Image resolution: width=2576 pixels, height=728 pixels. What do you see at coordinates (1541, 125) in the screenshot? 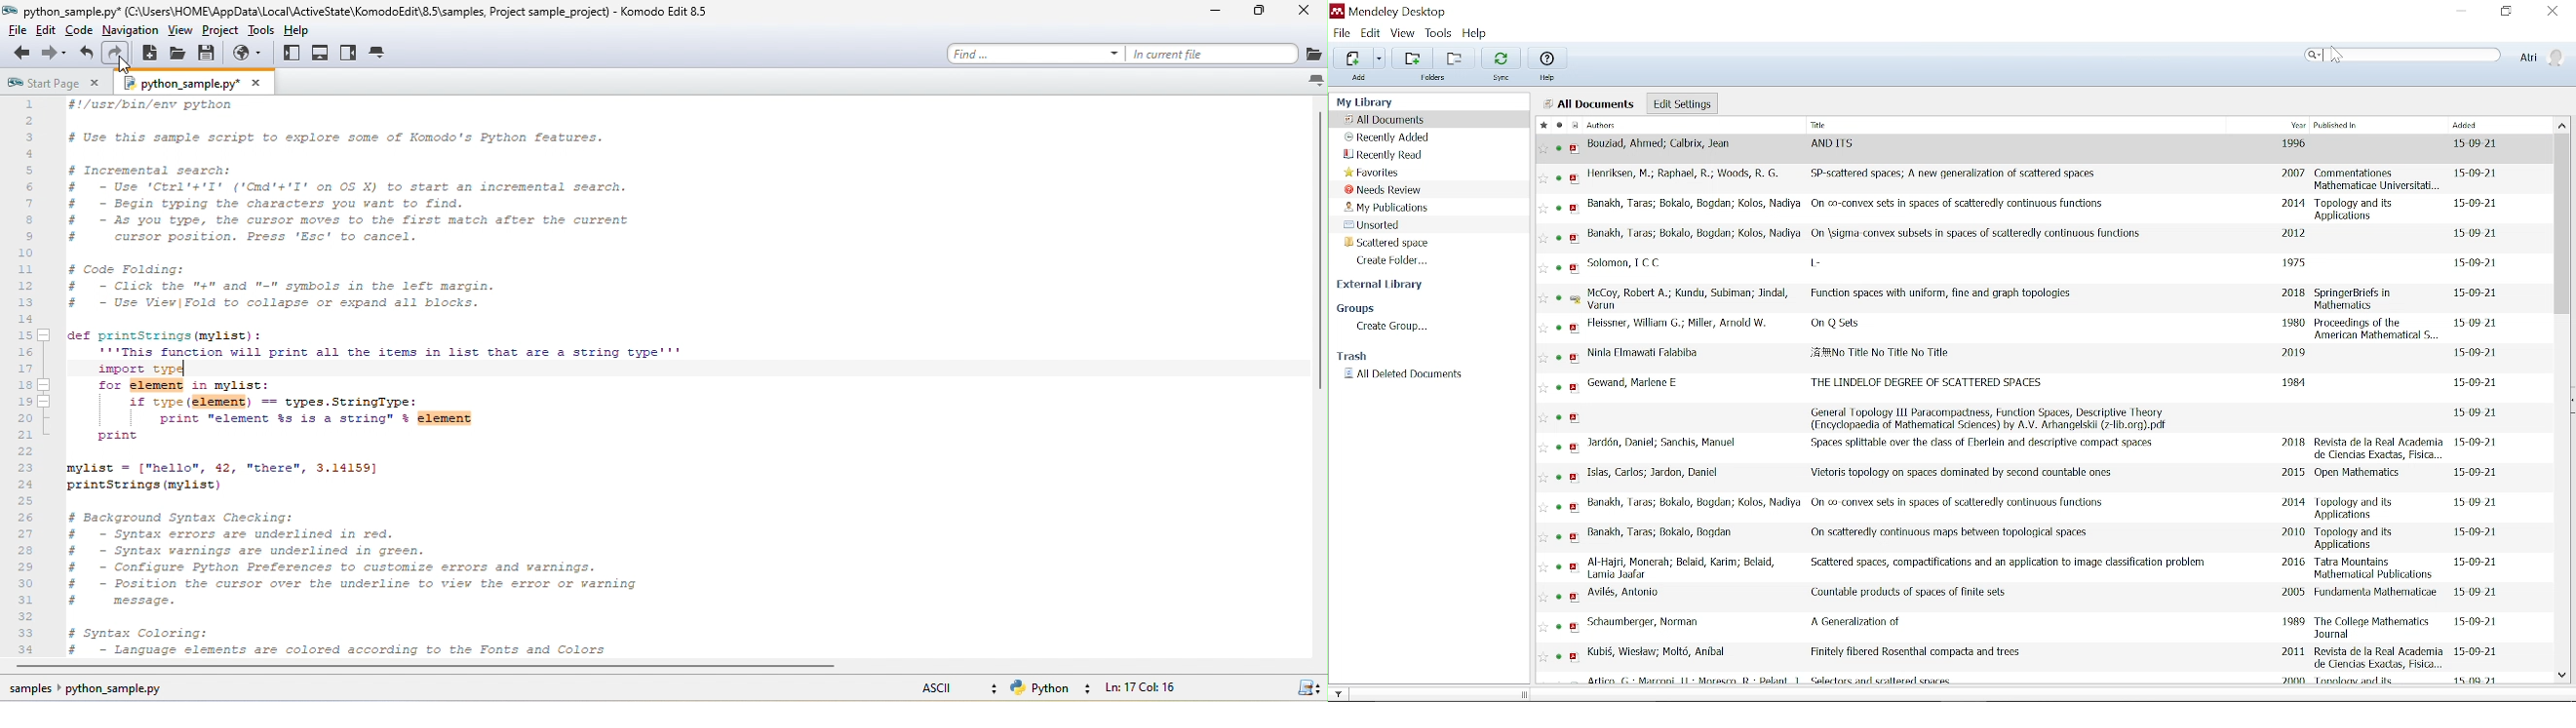
I see `Marked as favorite` at bounding box center [1541, 125].